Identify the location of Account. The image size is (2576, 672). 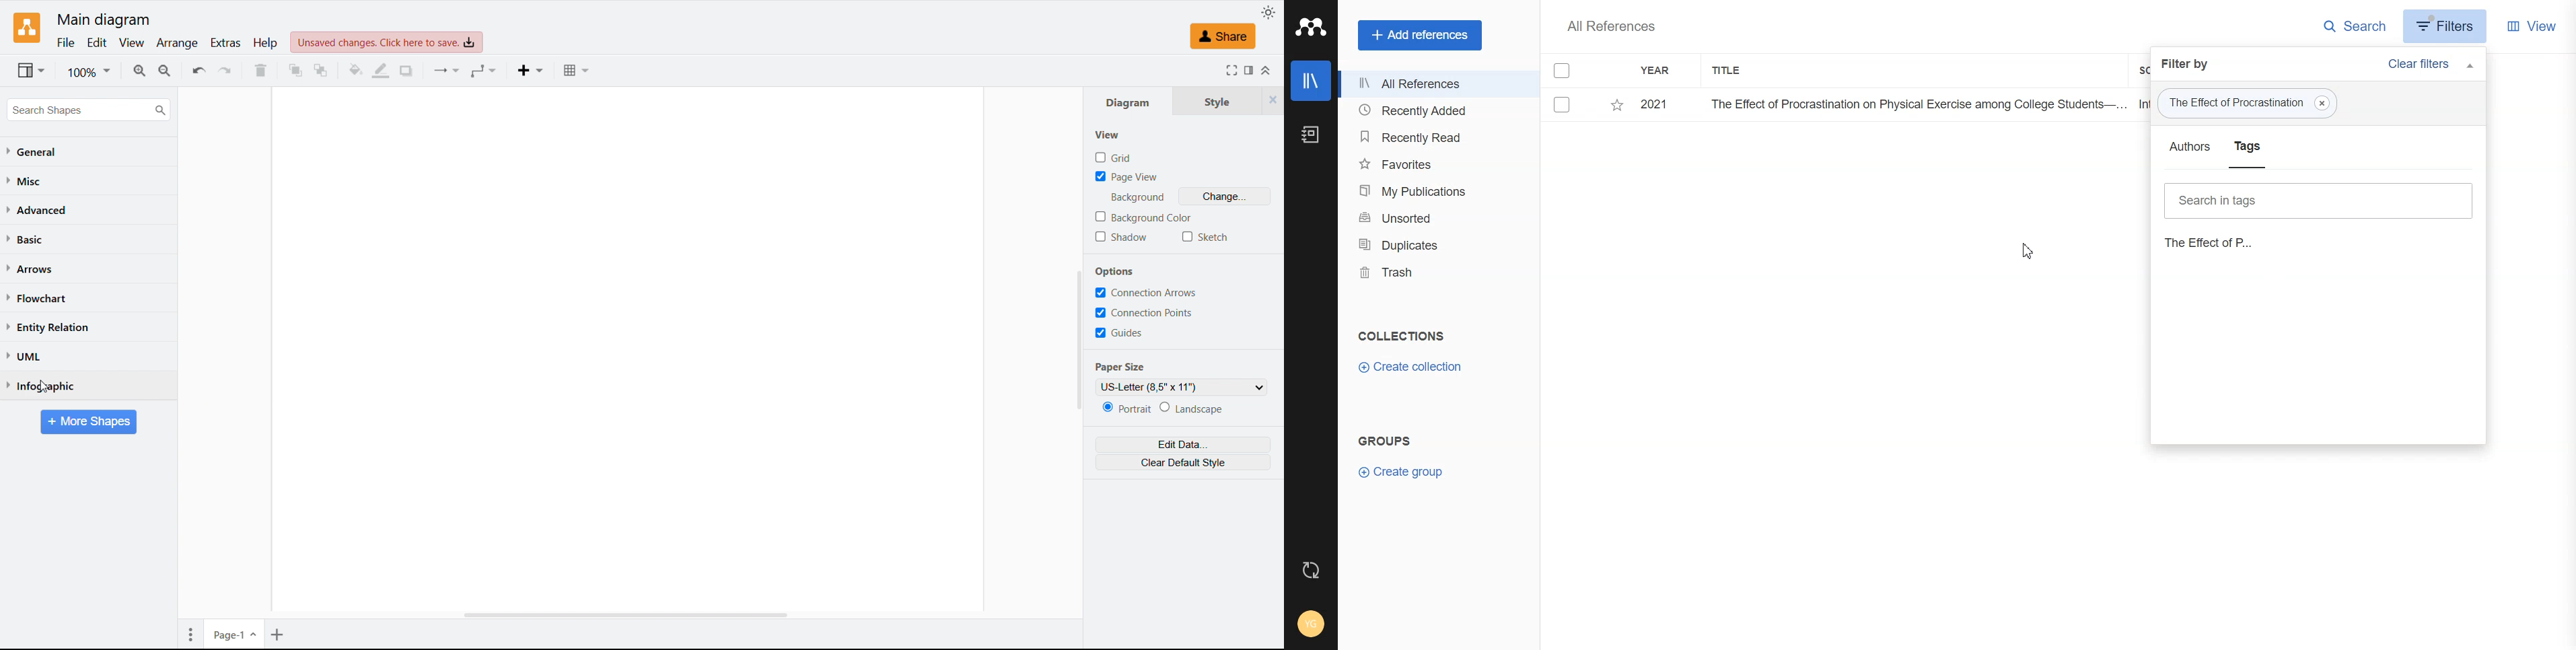
(1312, 623).